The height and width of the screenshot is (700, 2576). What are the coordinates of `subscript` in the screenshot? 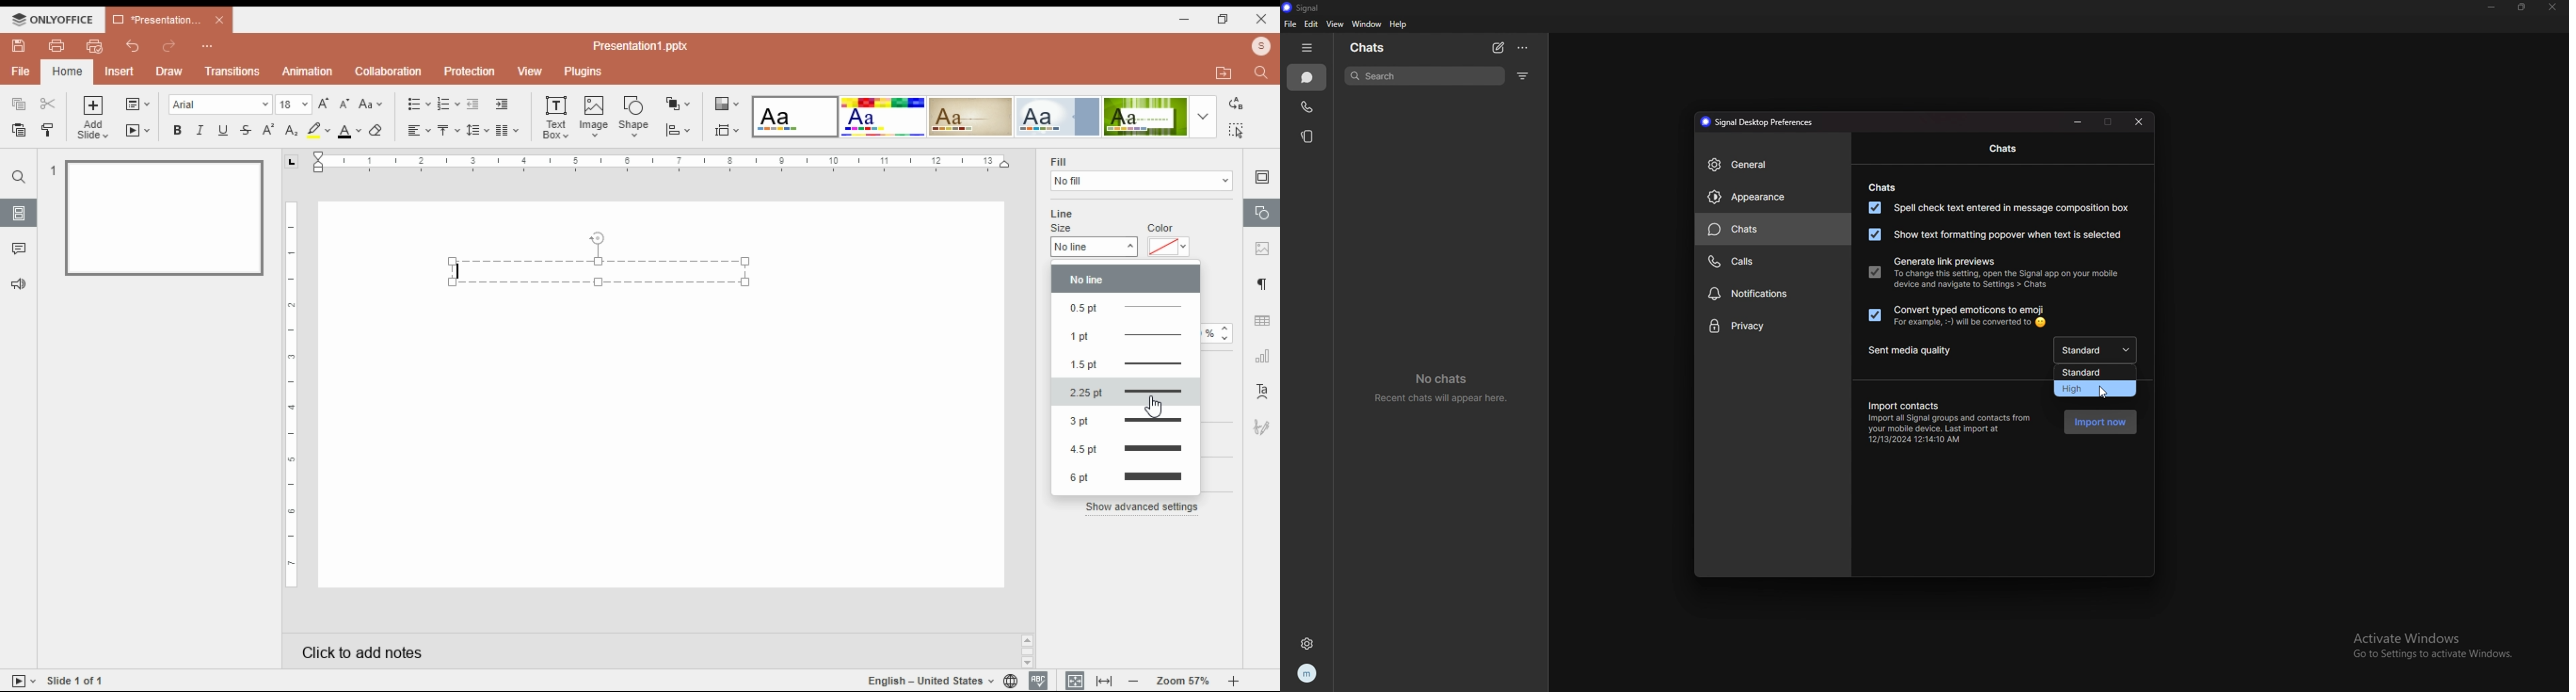 It's located at (291, 131).